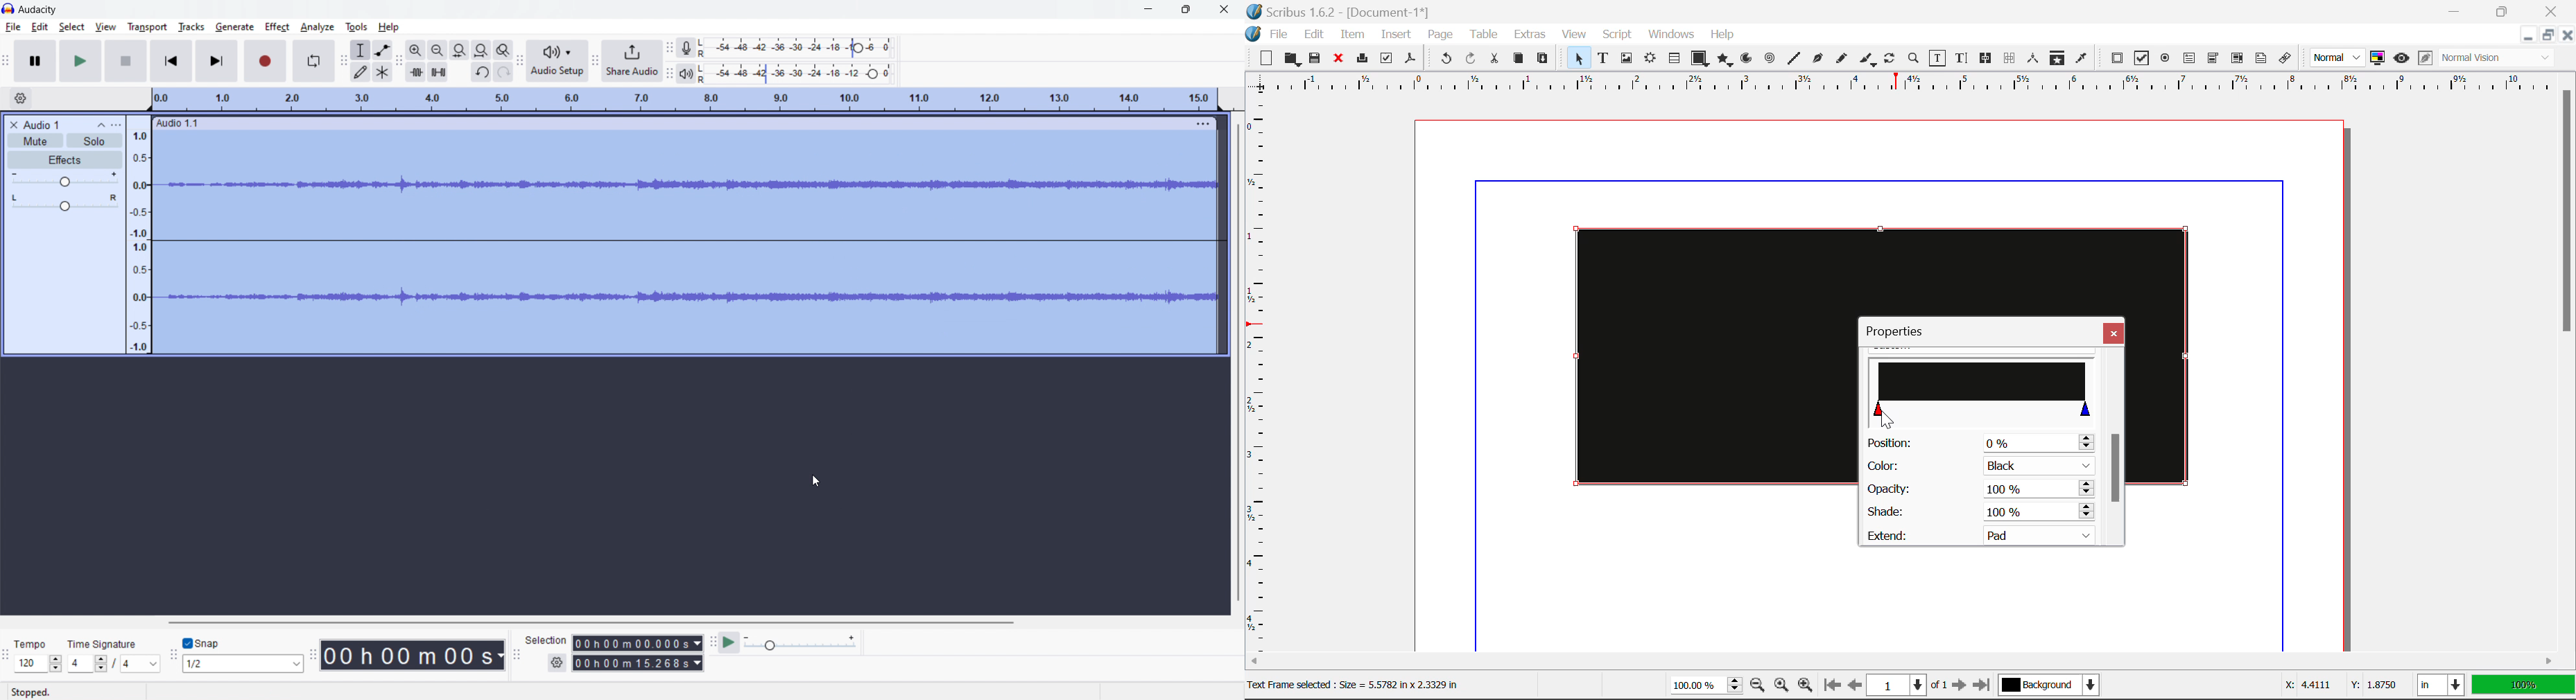  I want to click on Edit Contents of Frame, so click(1938, 60).